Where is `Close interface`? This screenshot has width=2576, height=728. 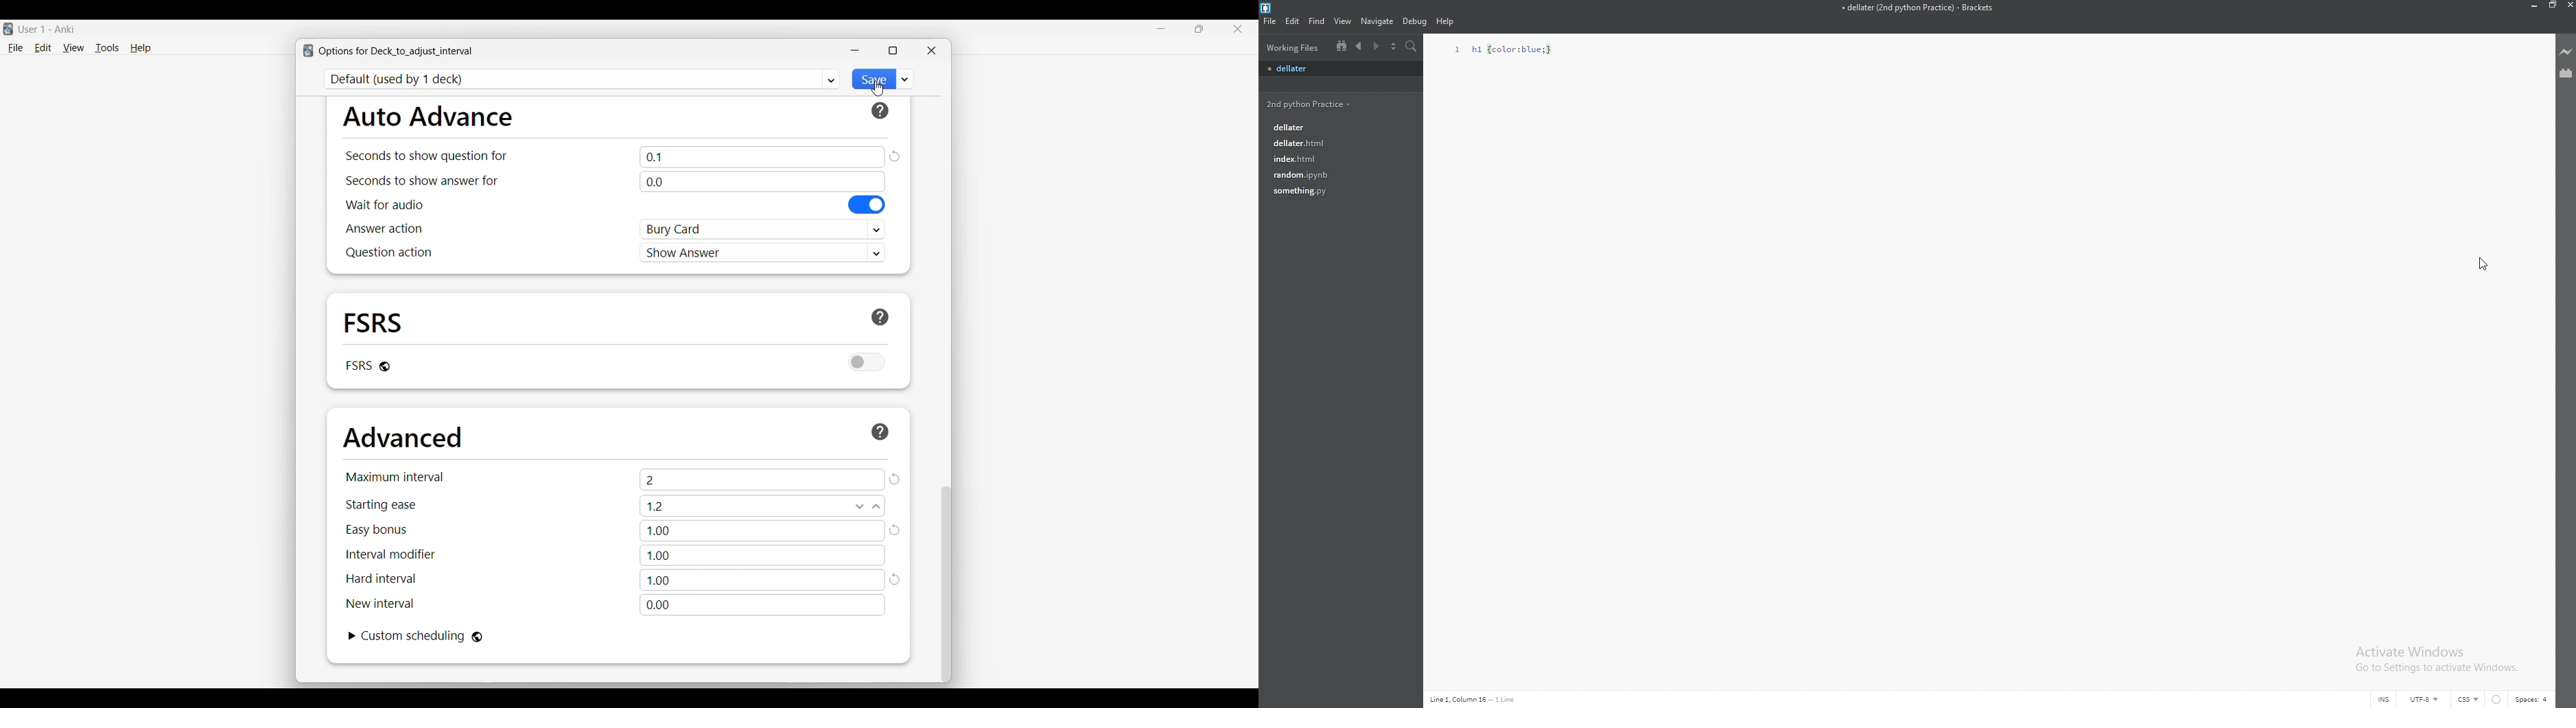 Close interface is located at coordinates (1238, 29).